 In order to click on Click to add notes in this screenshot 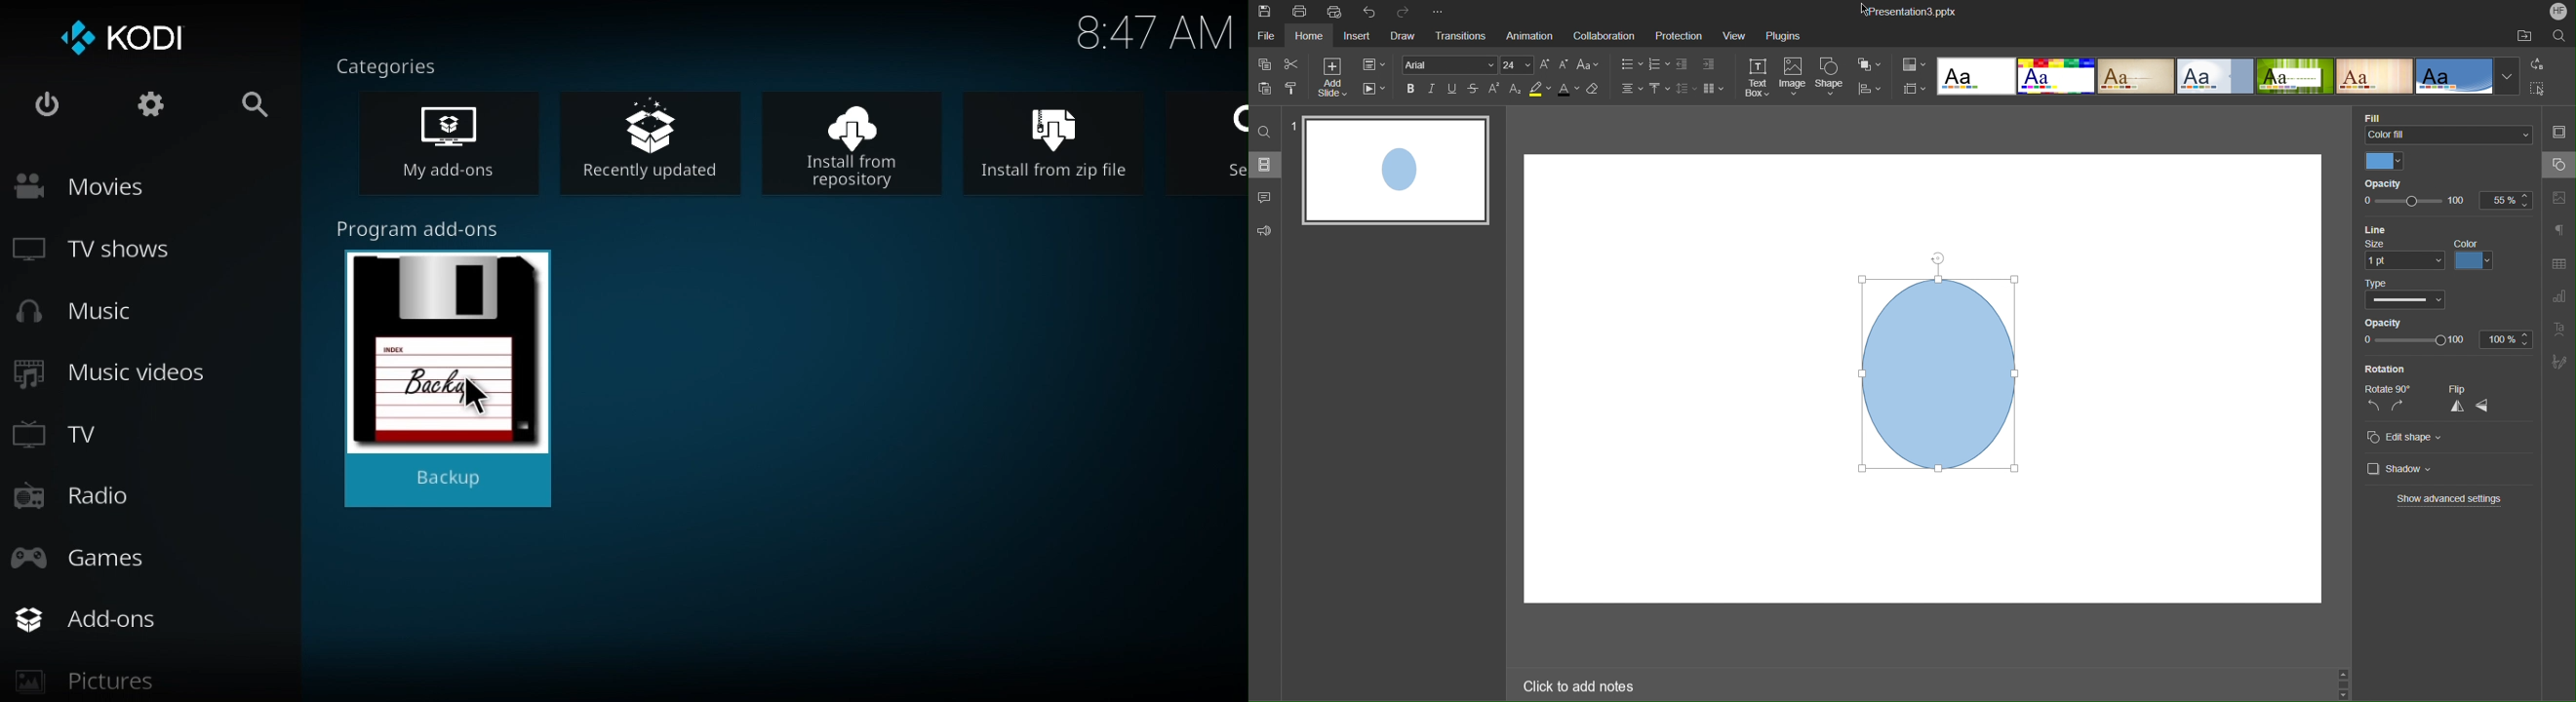, I will do `click(1581, 686)`.